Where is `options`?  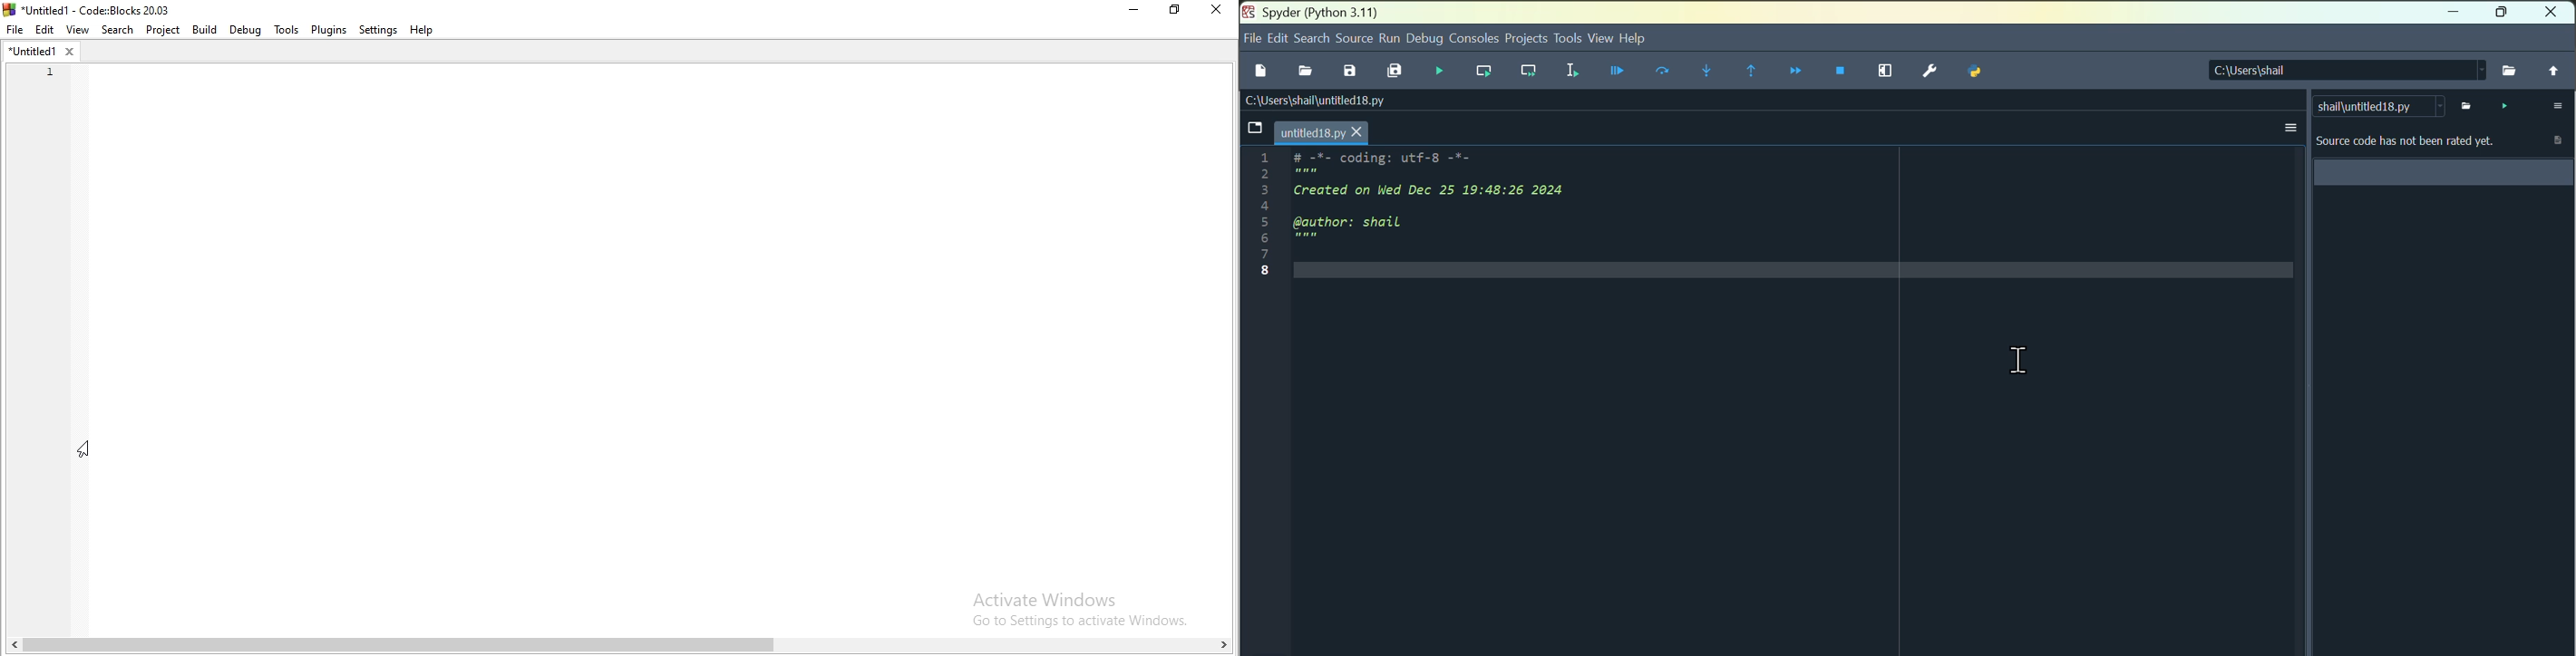 options is located at coordinates (2291, 128).